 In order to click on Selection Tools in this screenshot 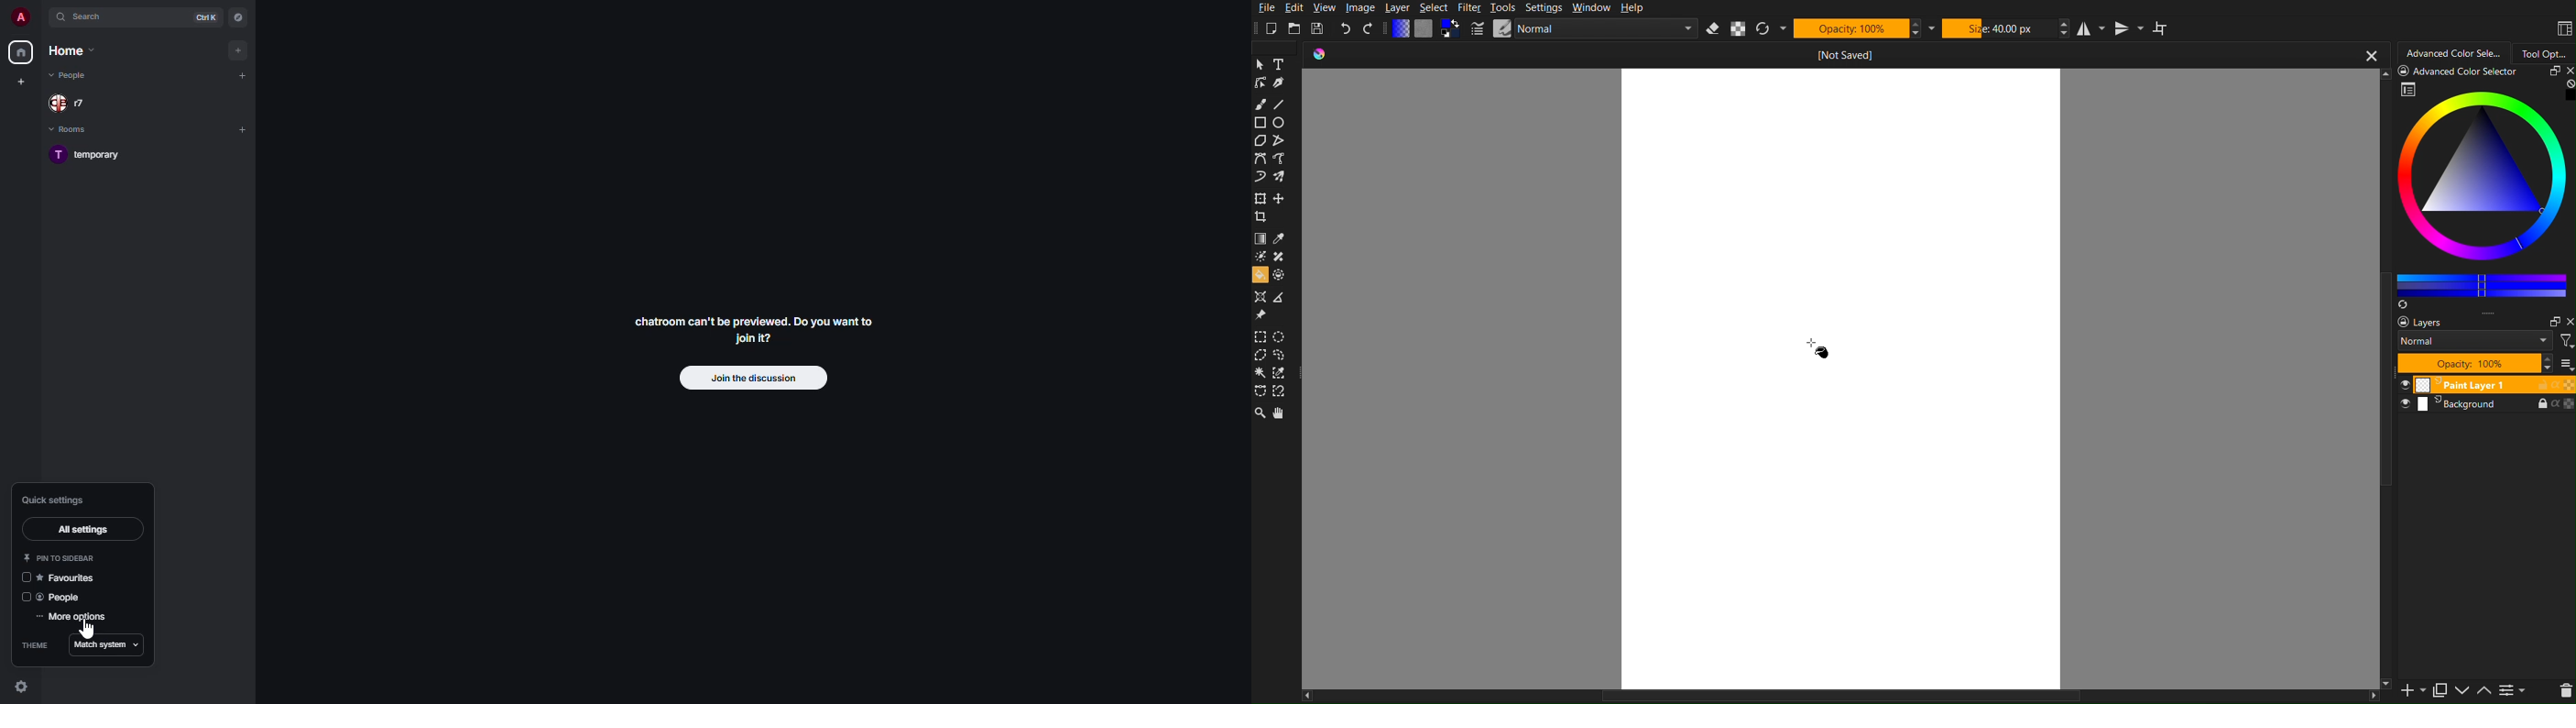, I will do `click(1275, 366)`.